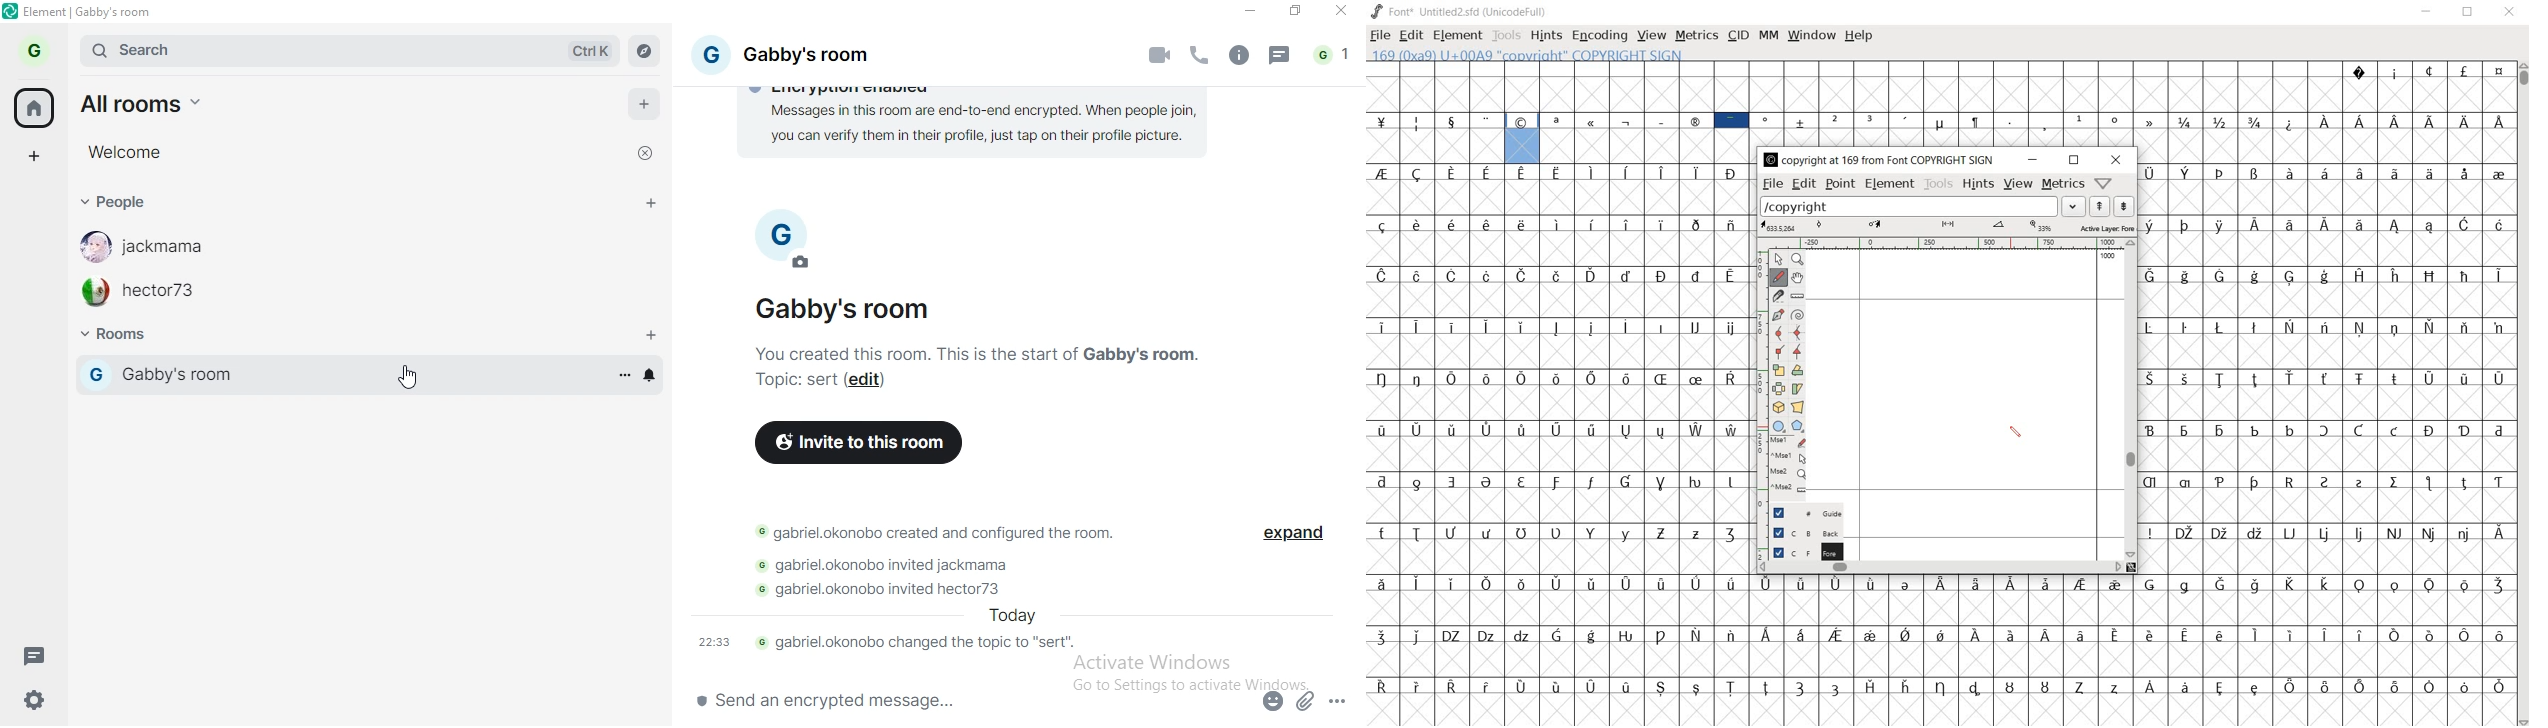 The height and width of the screenshot is (728, 2548). I want to click on cursor, so click(405, 377).